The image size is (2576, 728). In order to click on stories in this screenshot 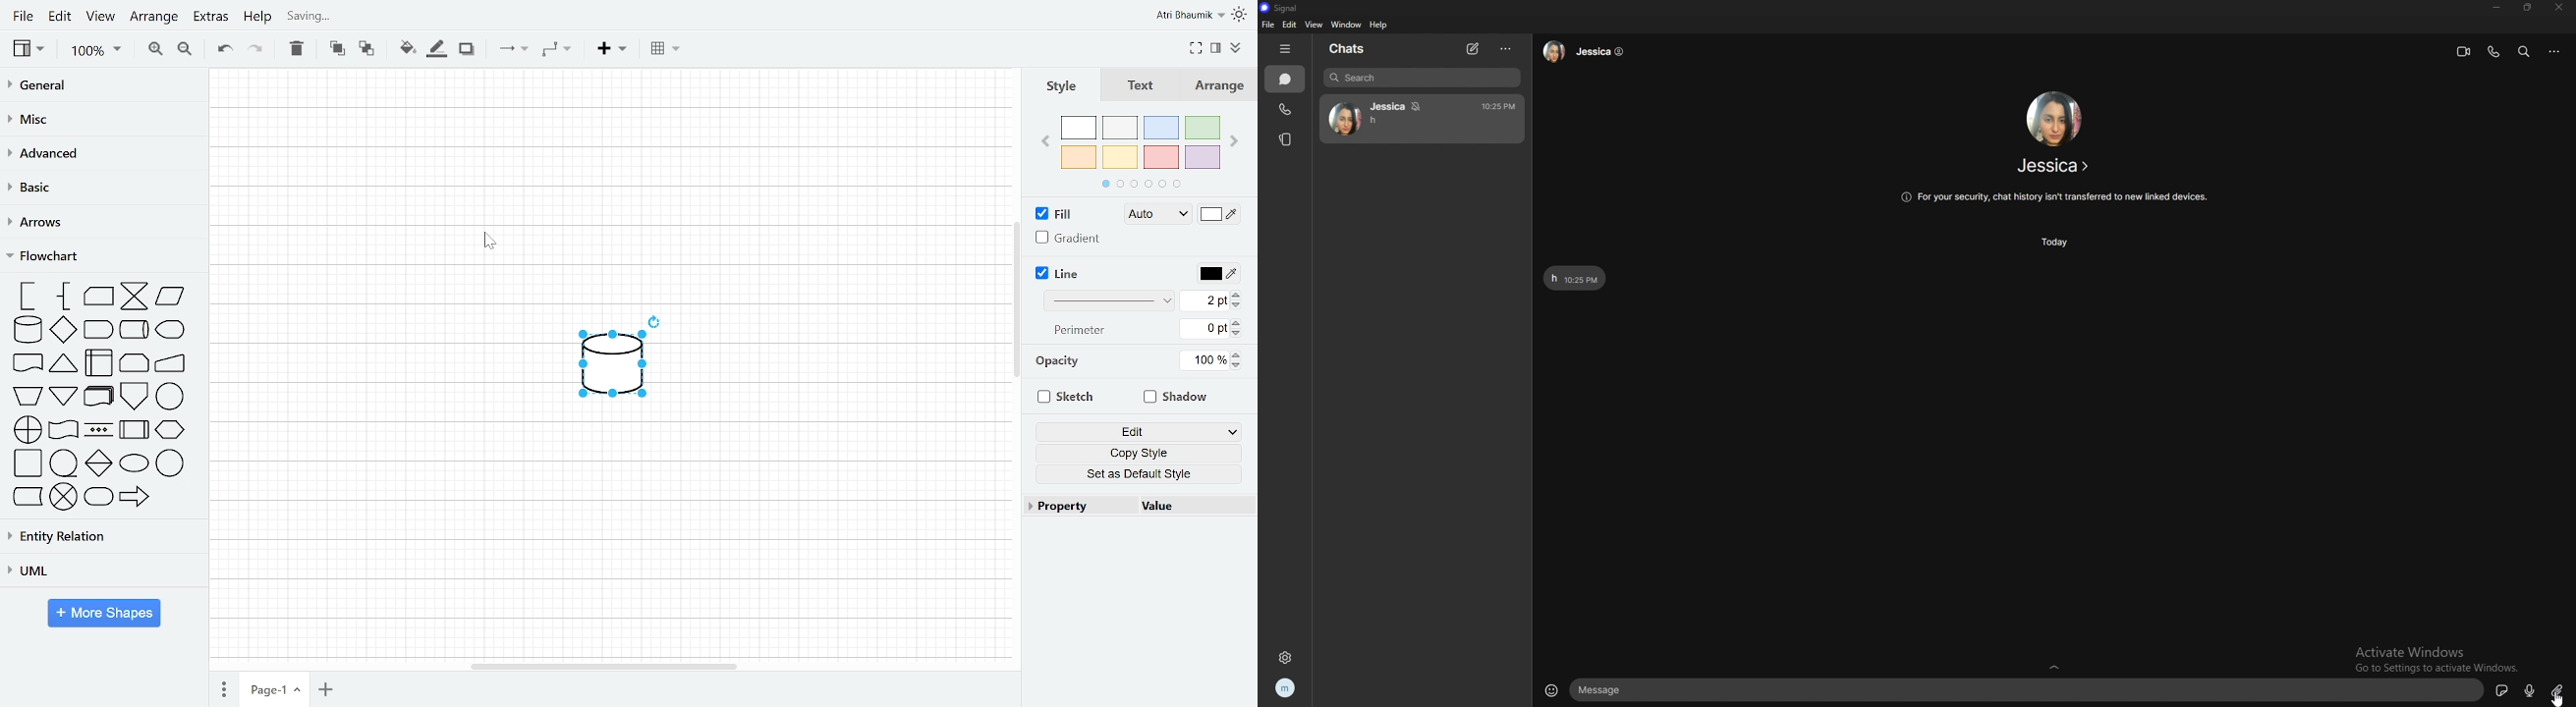, I will do `click(1286, 139)`.